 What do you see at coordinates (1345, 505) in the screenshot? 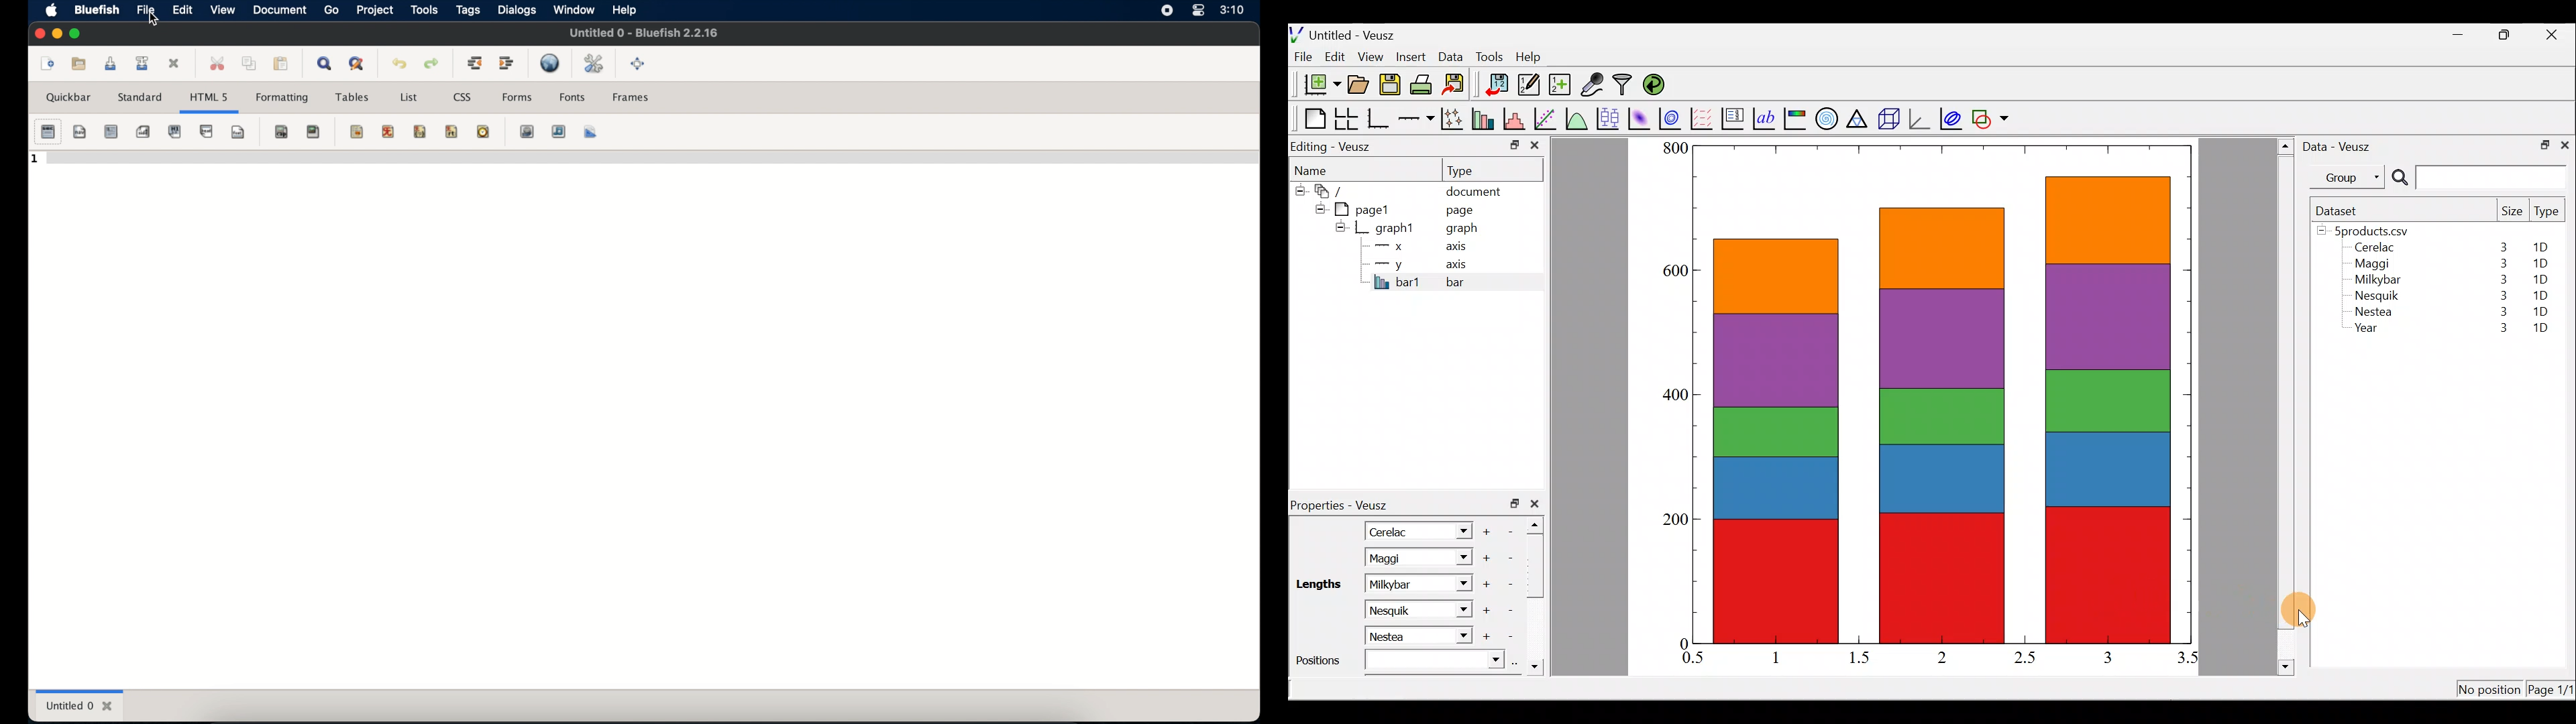
I see `Properties - Veusz` at bounding box center [1345, 505].